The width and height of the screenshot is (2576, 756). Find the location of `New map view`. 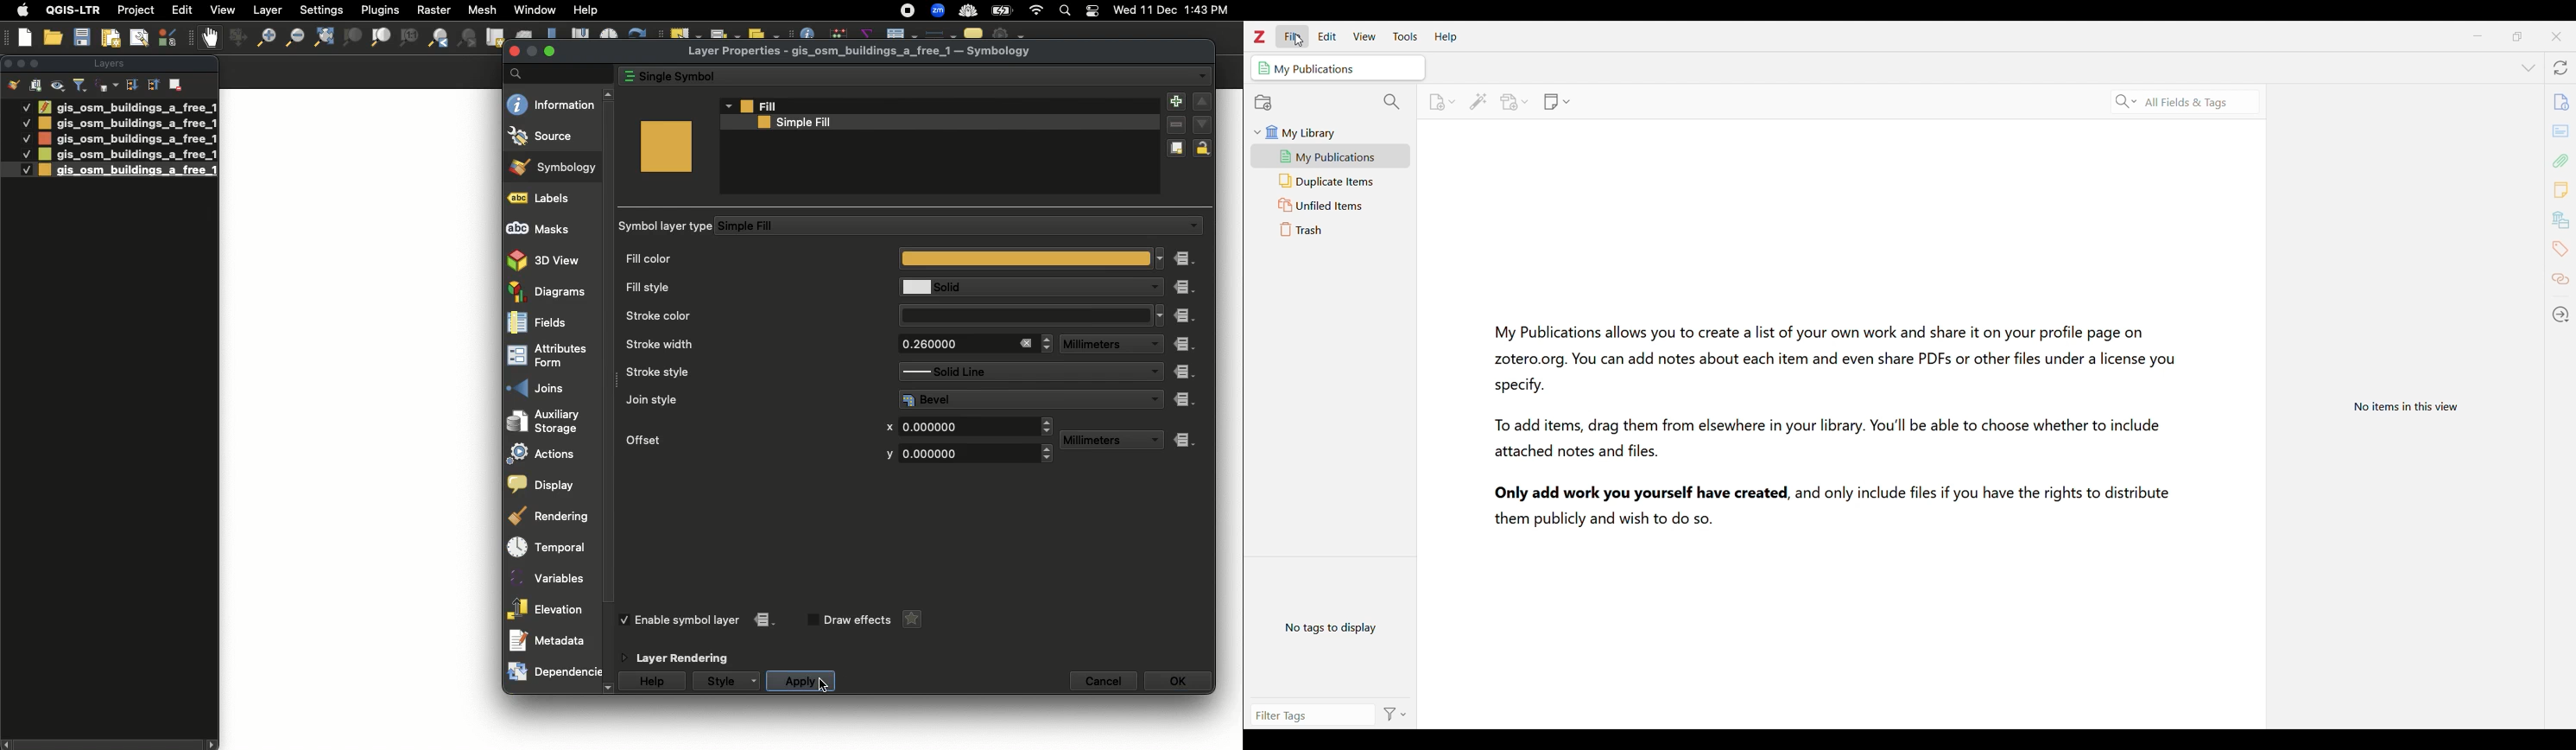

New map view is located at coordinates (494, 38).